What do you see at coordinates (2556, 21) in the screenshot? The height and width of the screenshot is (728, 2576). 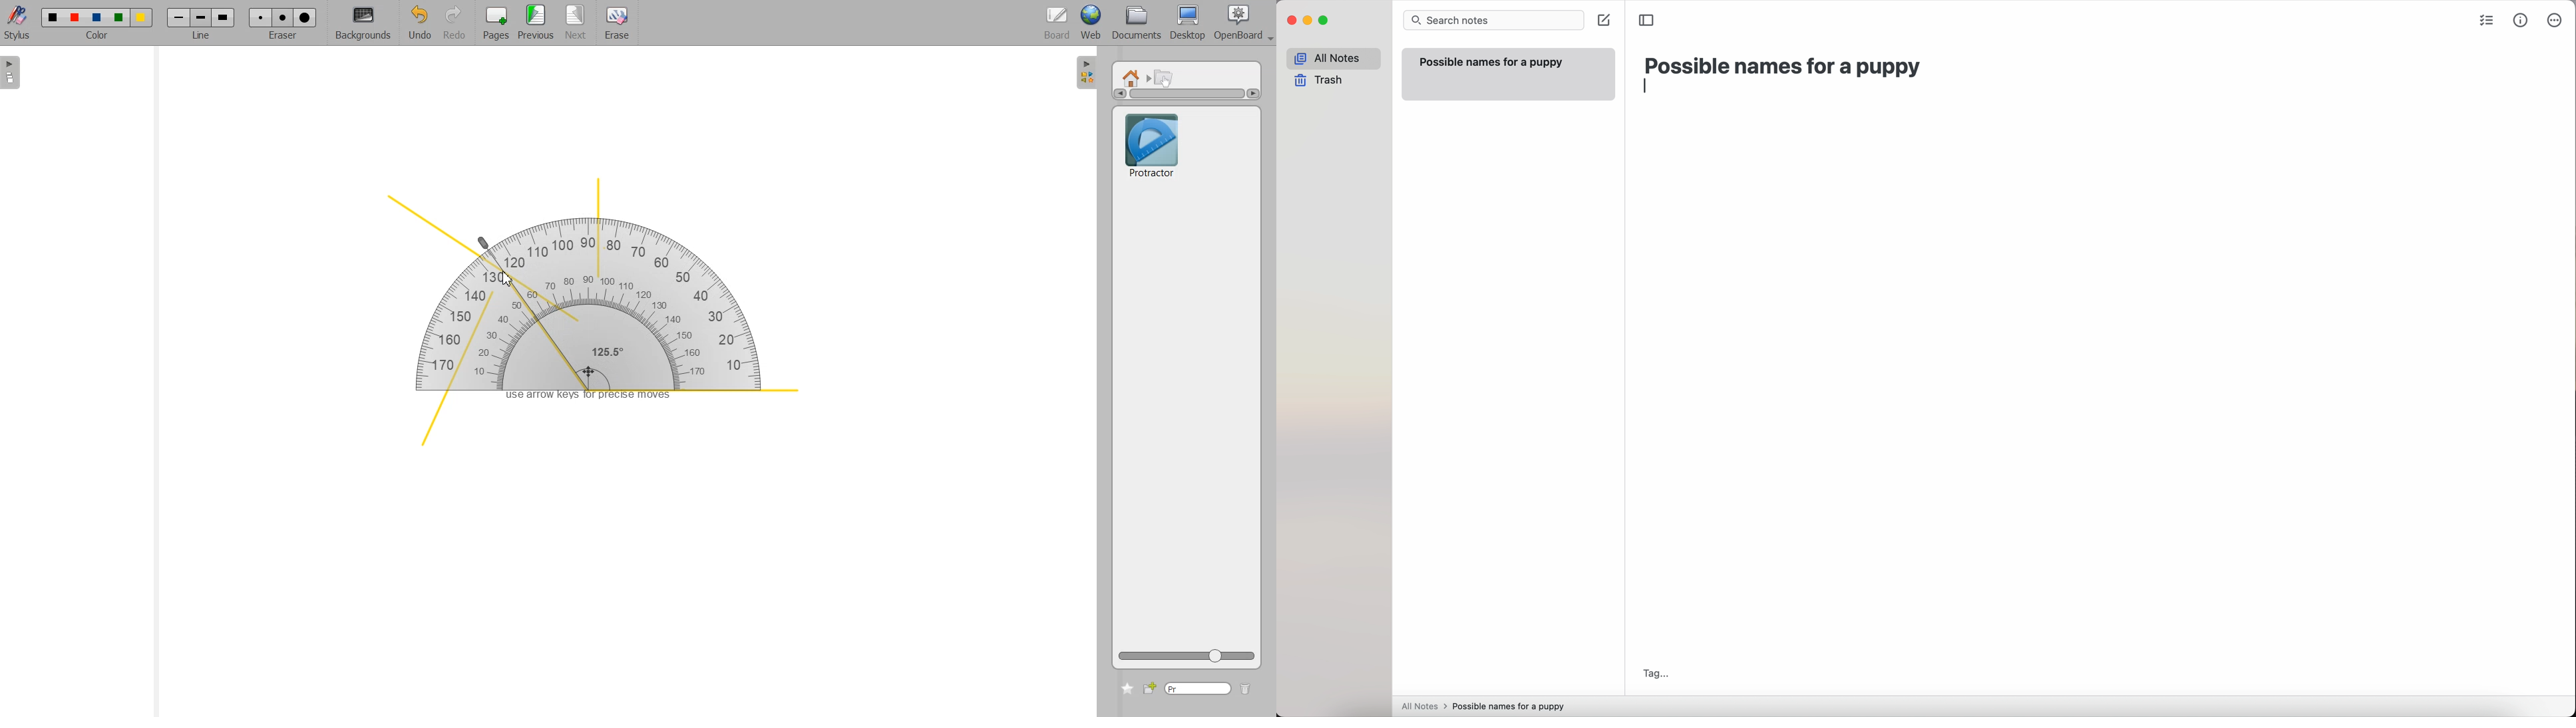 I see `more options` at bounding box center [2556, 21].